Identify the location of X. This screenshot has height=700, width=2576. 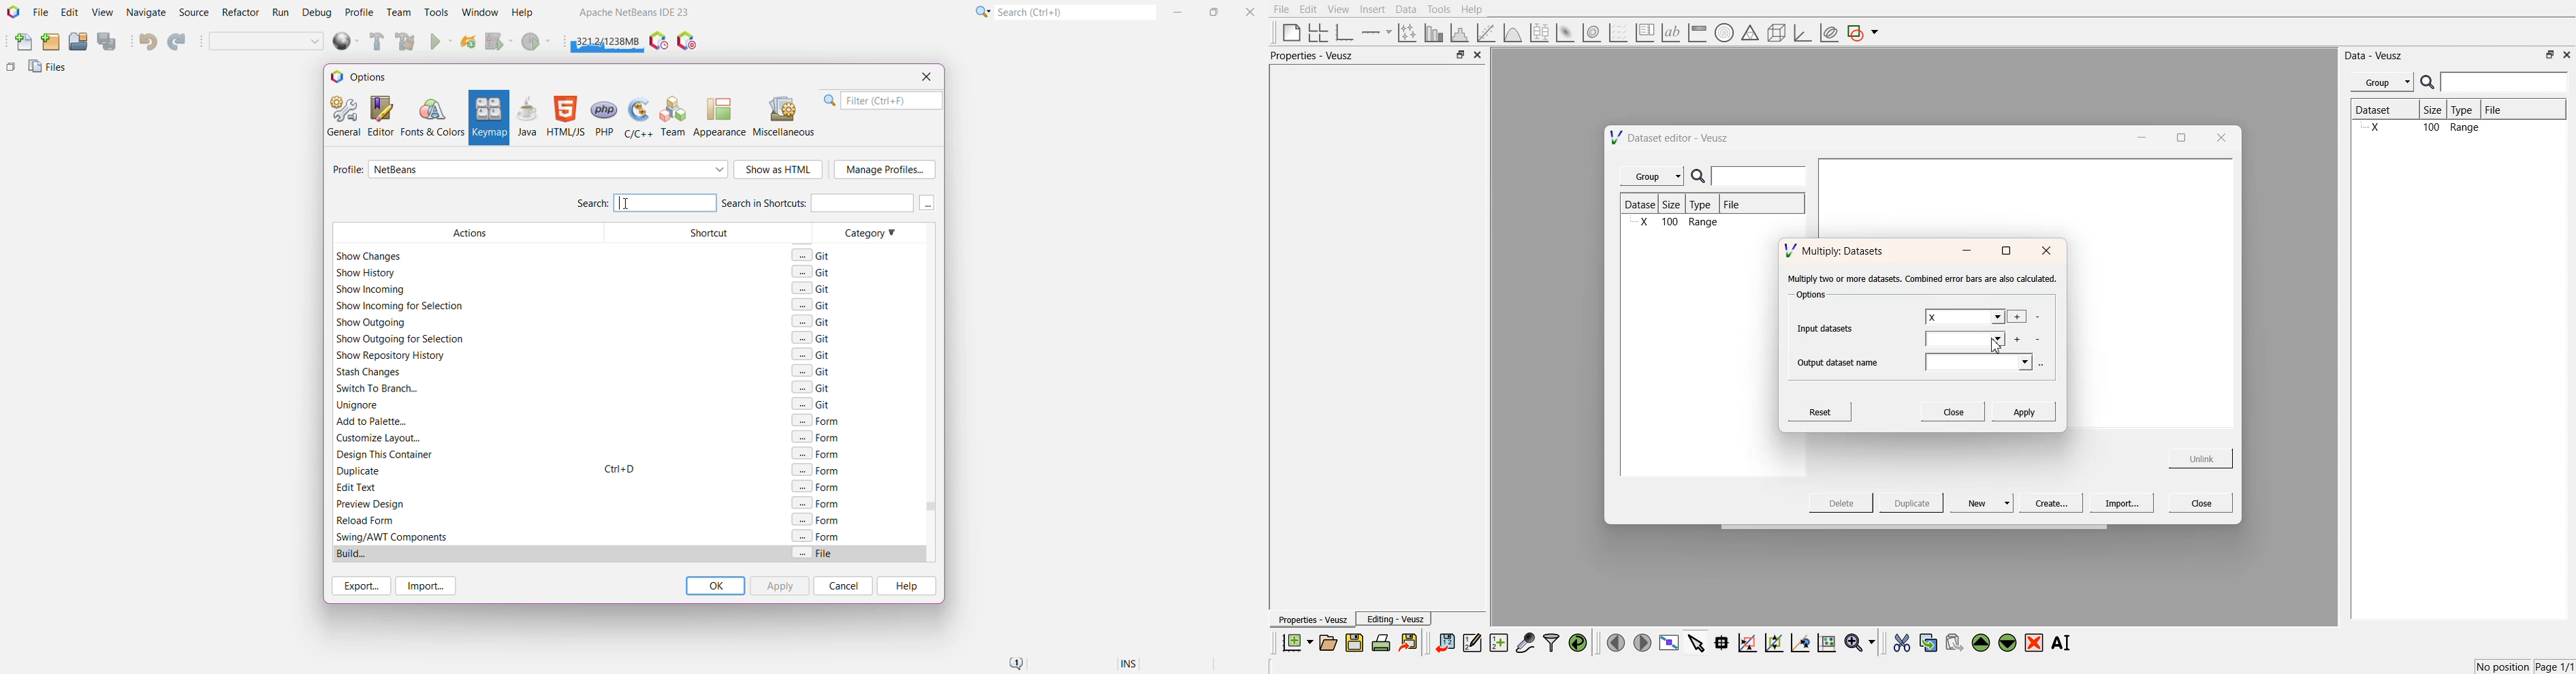
(1964, 317).